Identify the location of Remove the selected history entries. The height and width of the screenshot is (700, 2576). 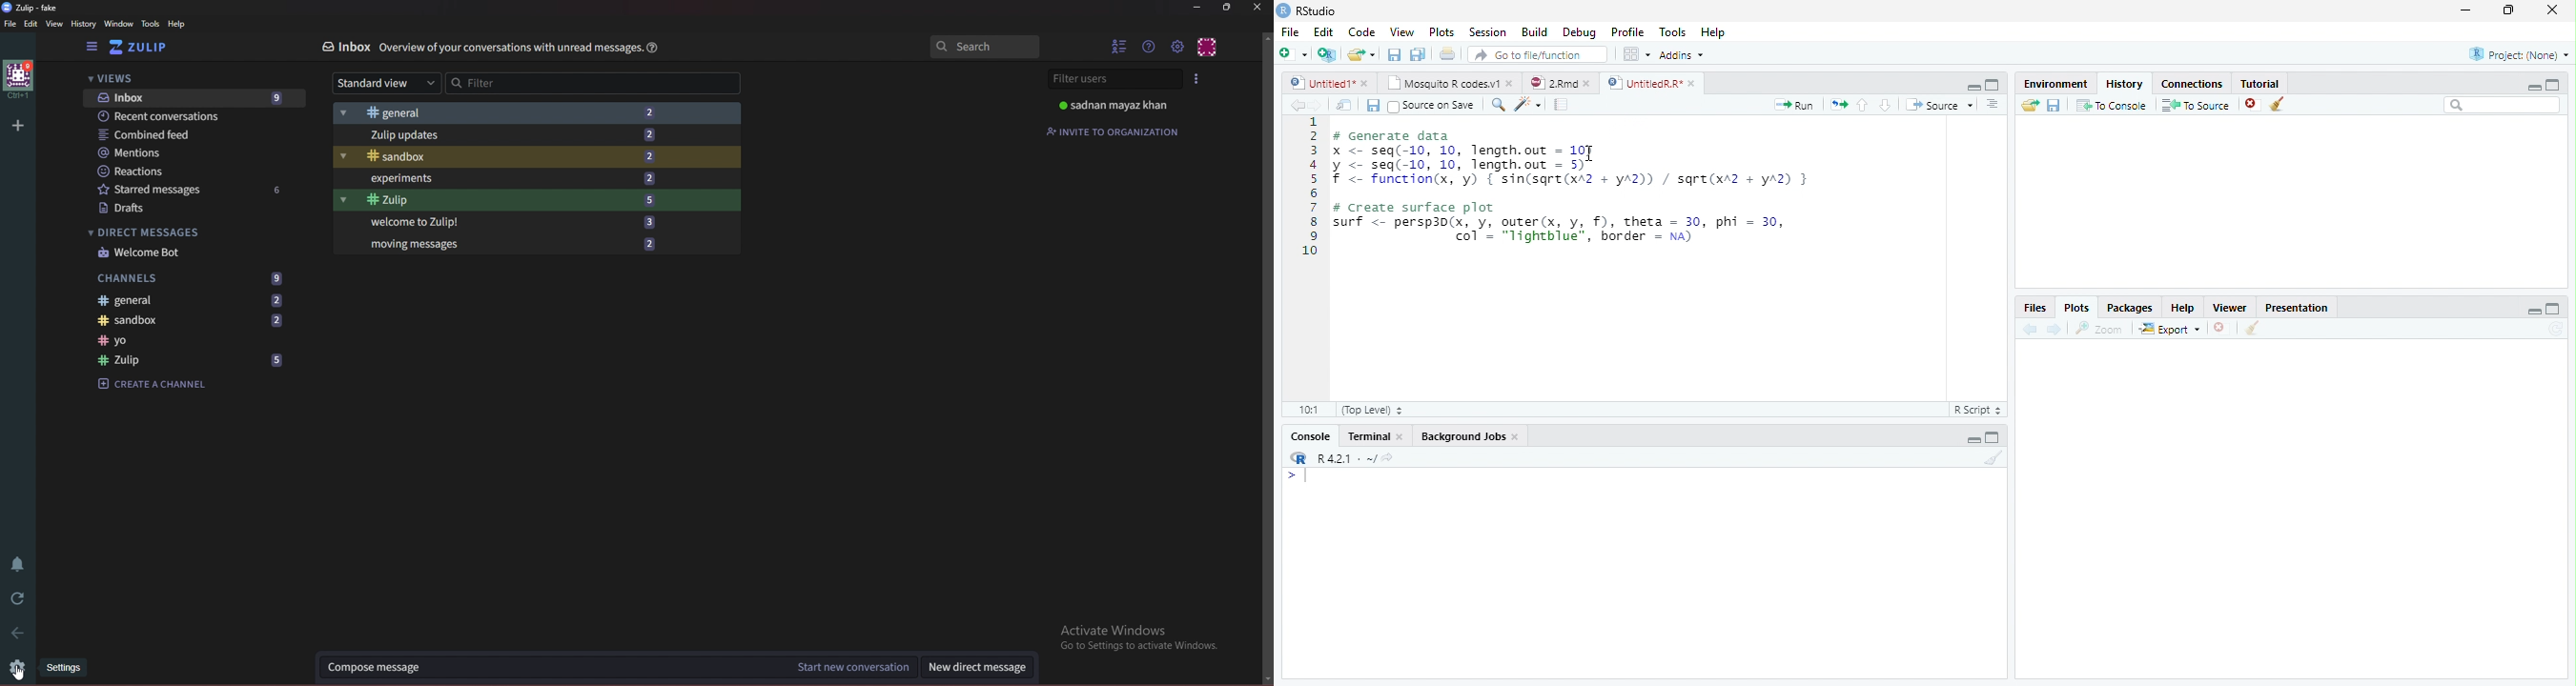
(2252, 105).